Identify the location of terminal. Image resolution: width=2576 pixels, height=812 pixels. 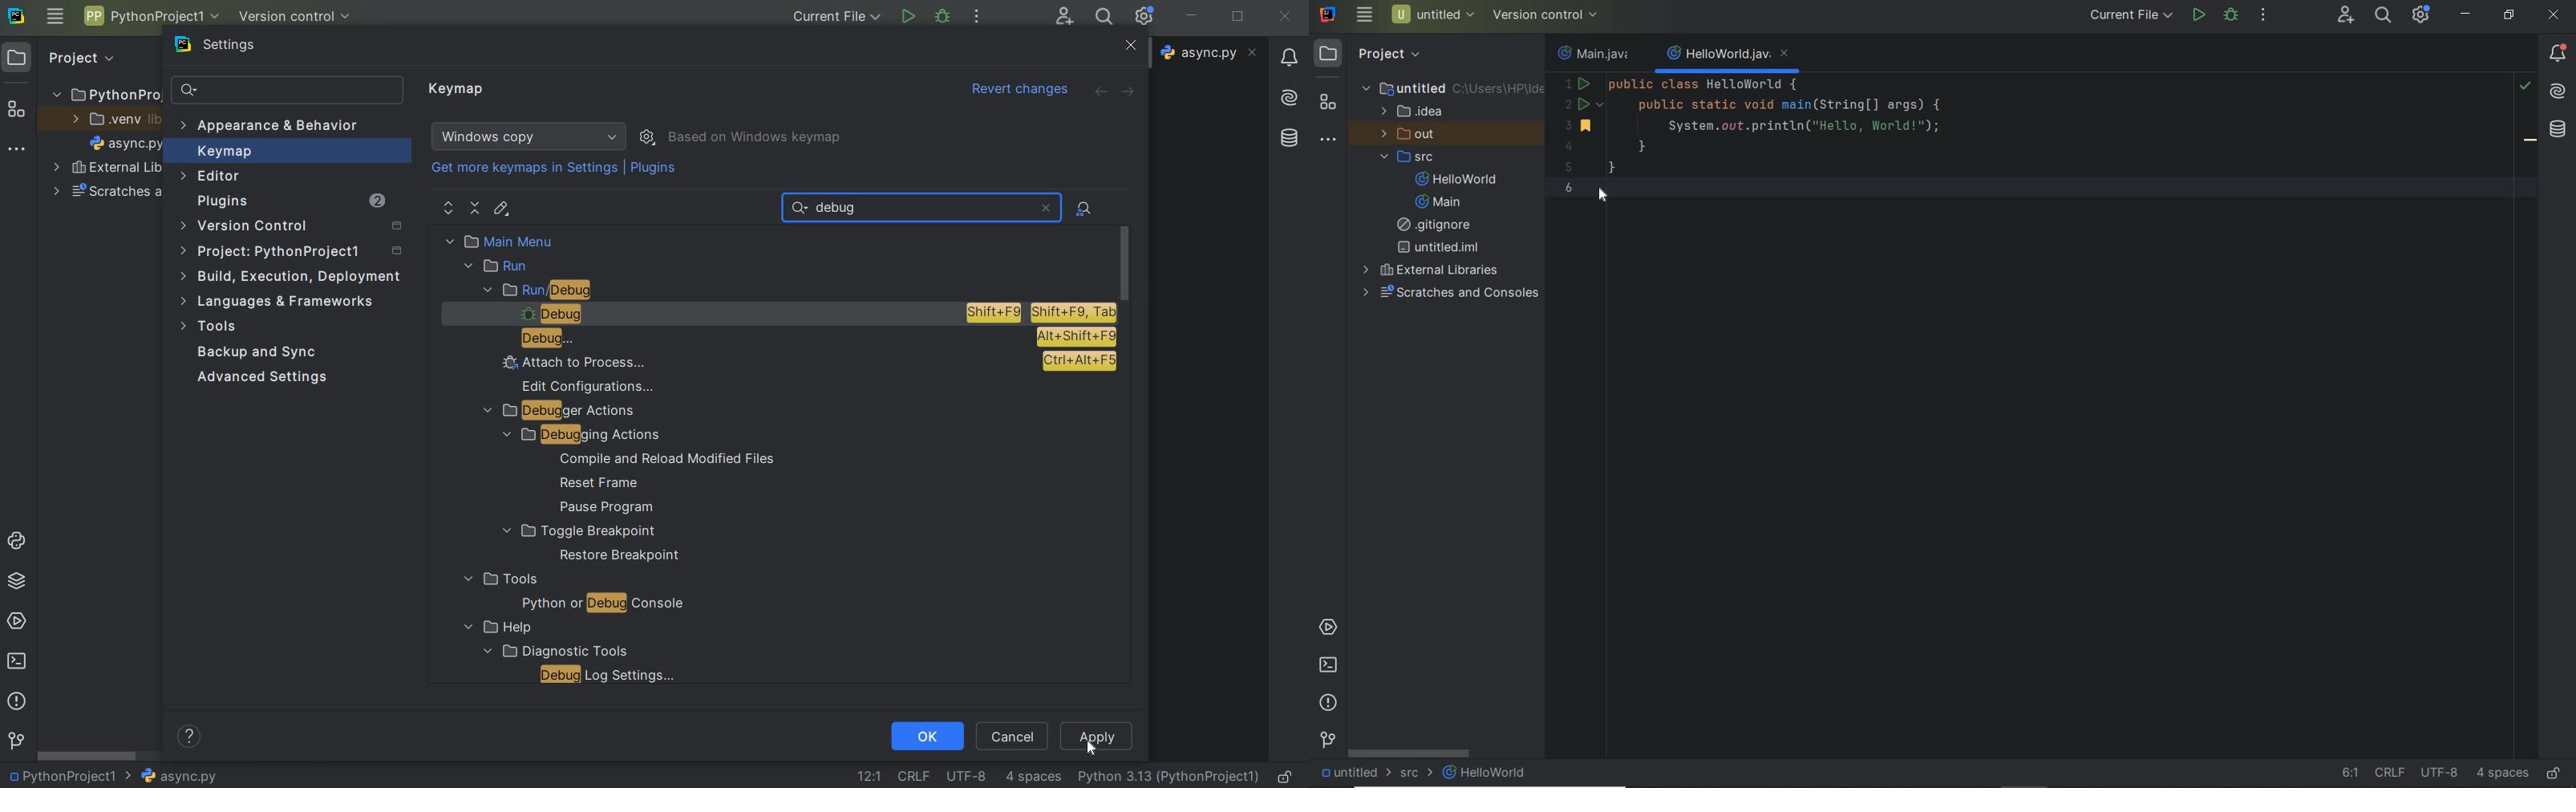
(18, 660).